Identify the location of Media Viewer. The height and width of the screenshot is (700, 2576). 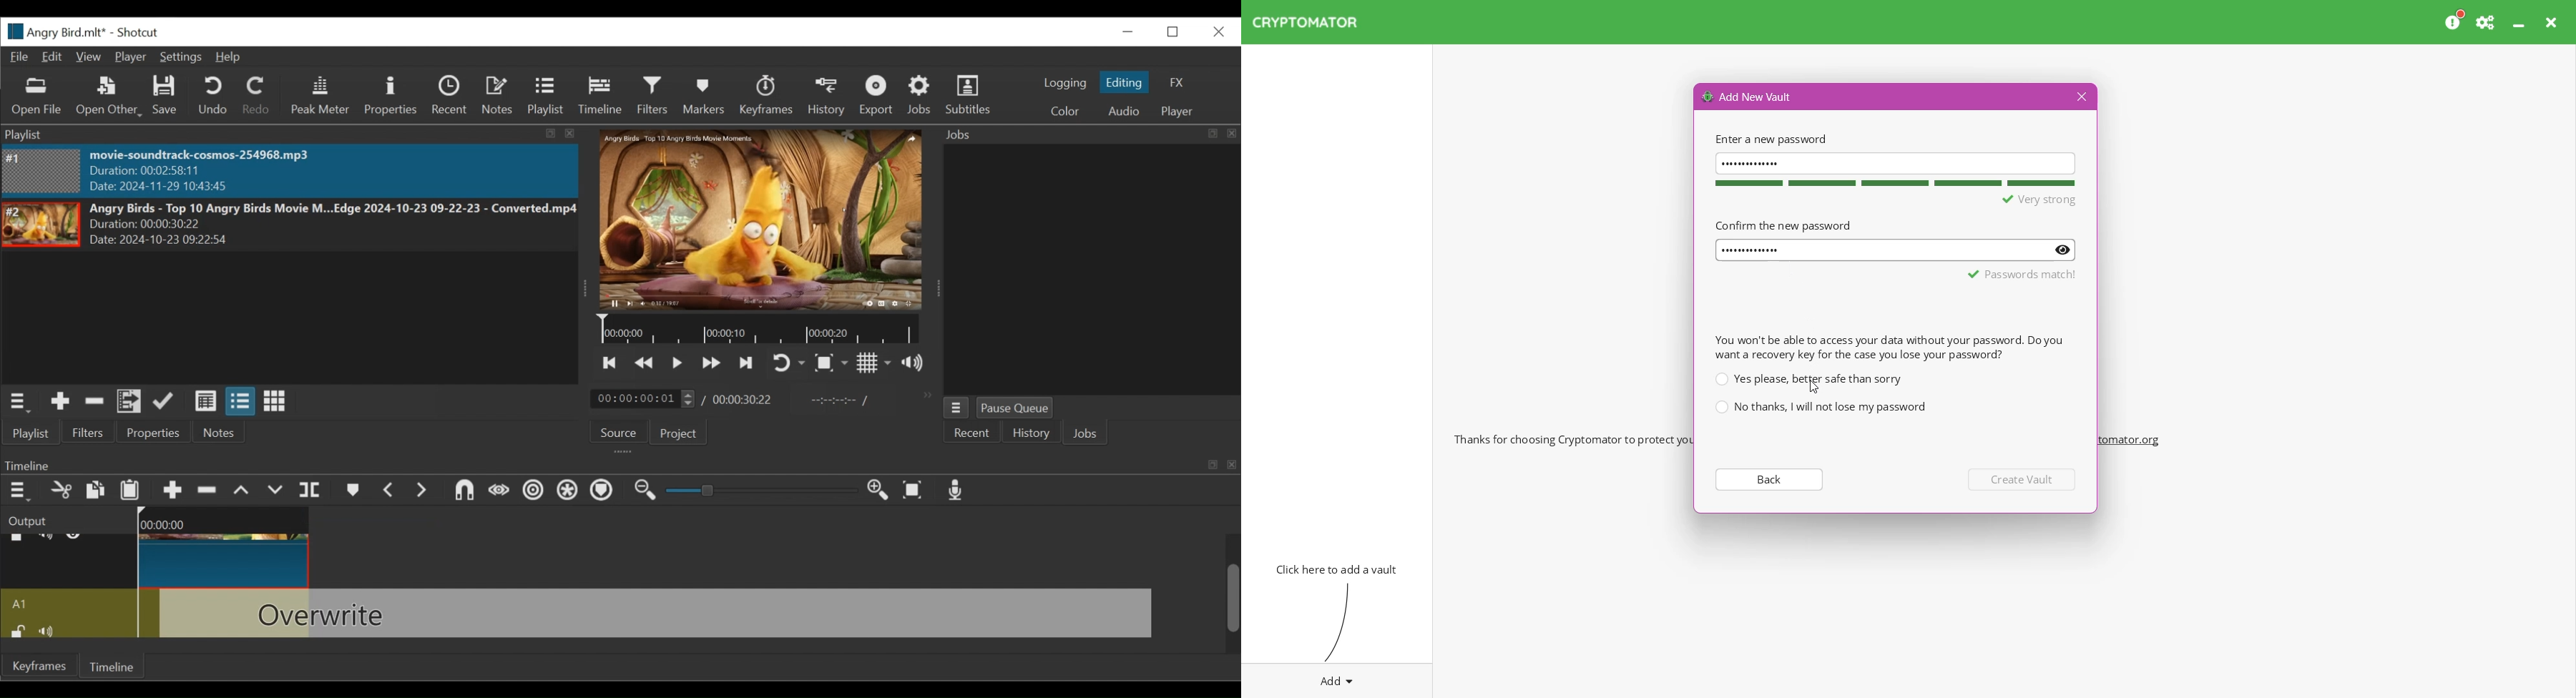
(755, 218).